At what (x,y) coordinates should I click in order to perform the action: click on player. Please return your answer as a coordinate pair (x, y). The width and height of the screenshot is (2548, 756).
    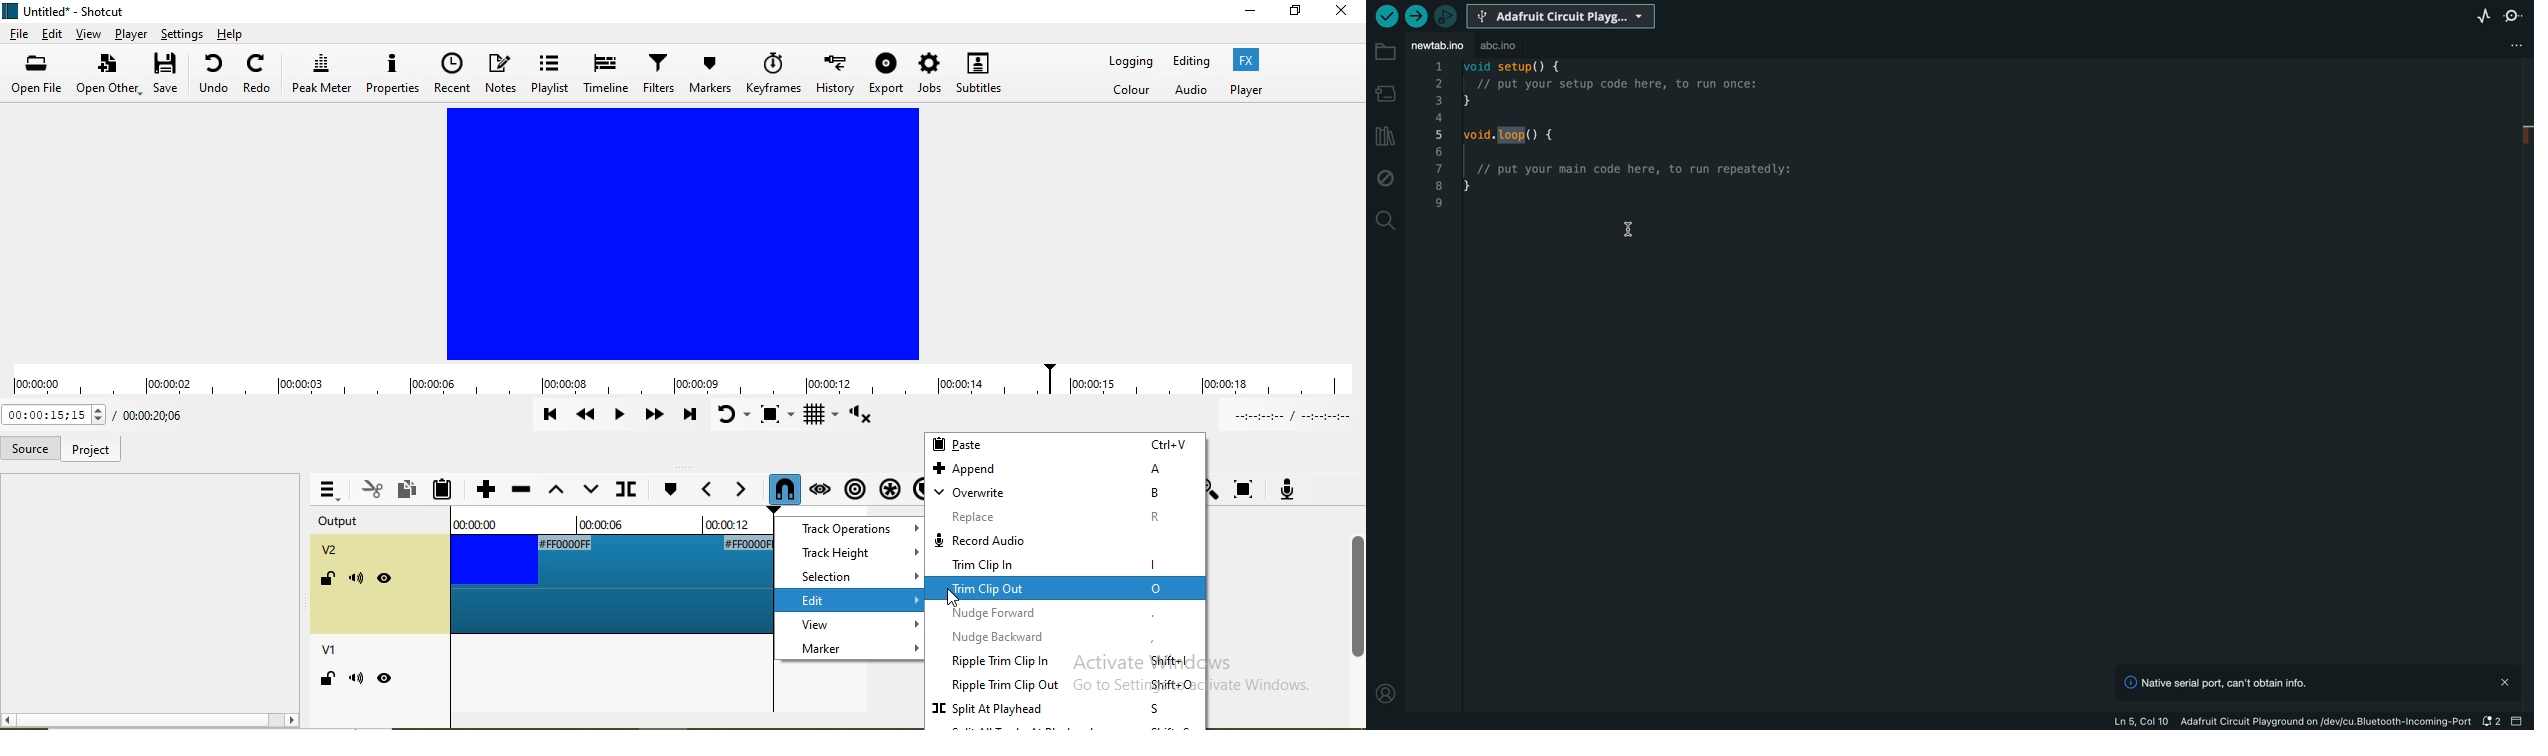
    Looking at the image, I should click on (129, 34).